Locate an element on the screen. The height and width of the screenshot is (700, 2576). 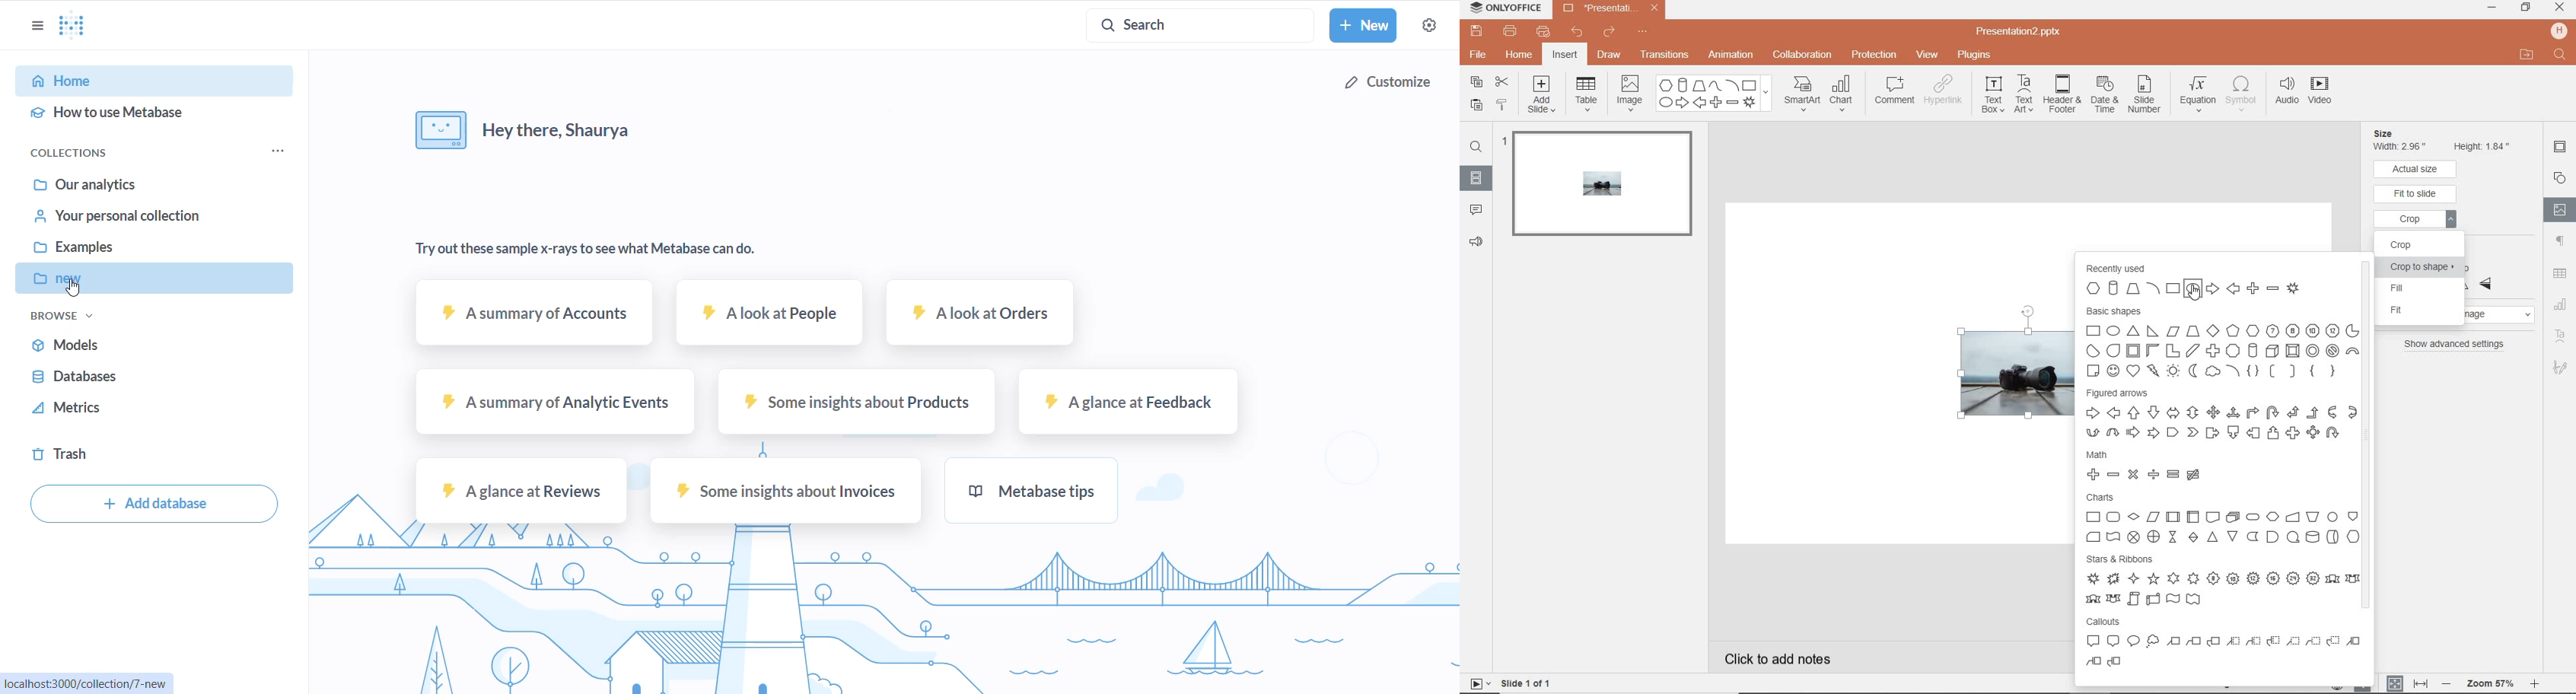
home is located at coordinates (1520, 55).